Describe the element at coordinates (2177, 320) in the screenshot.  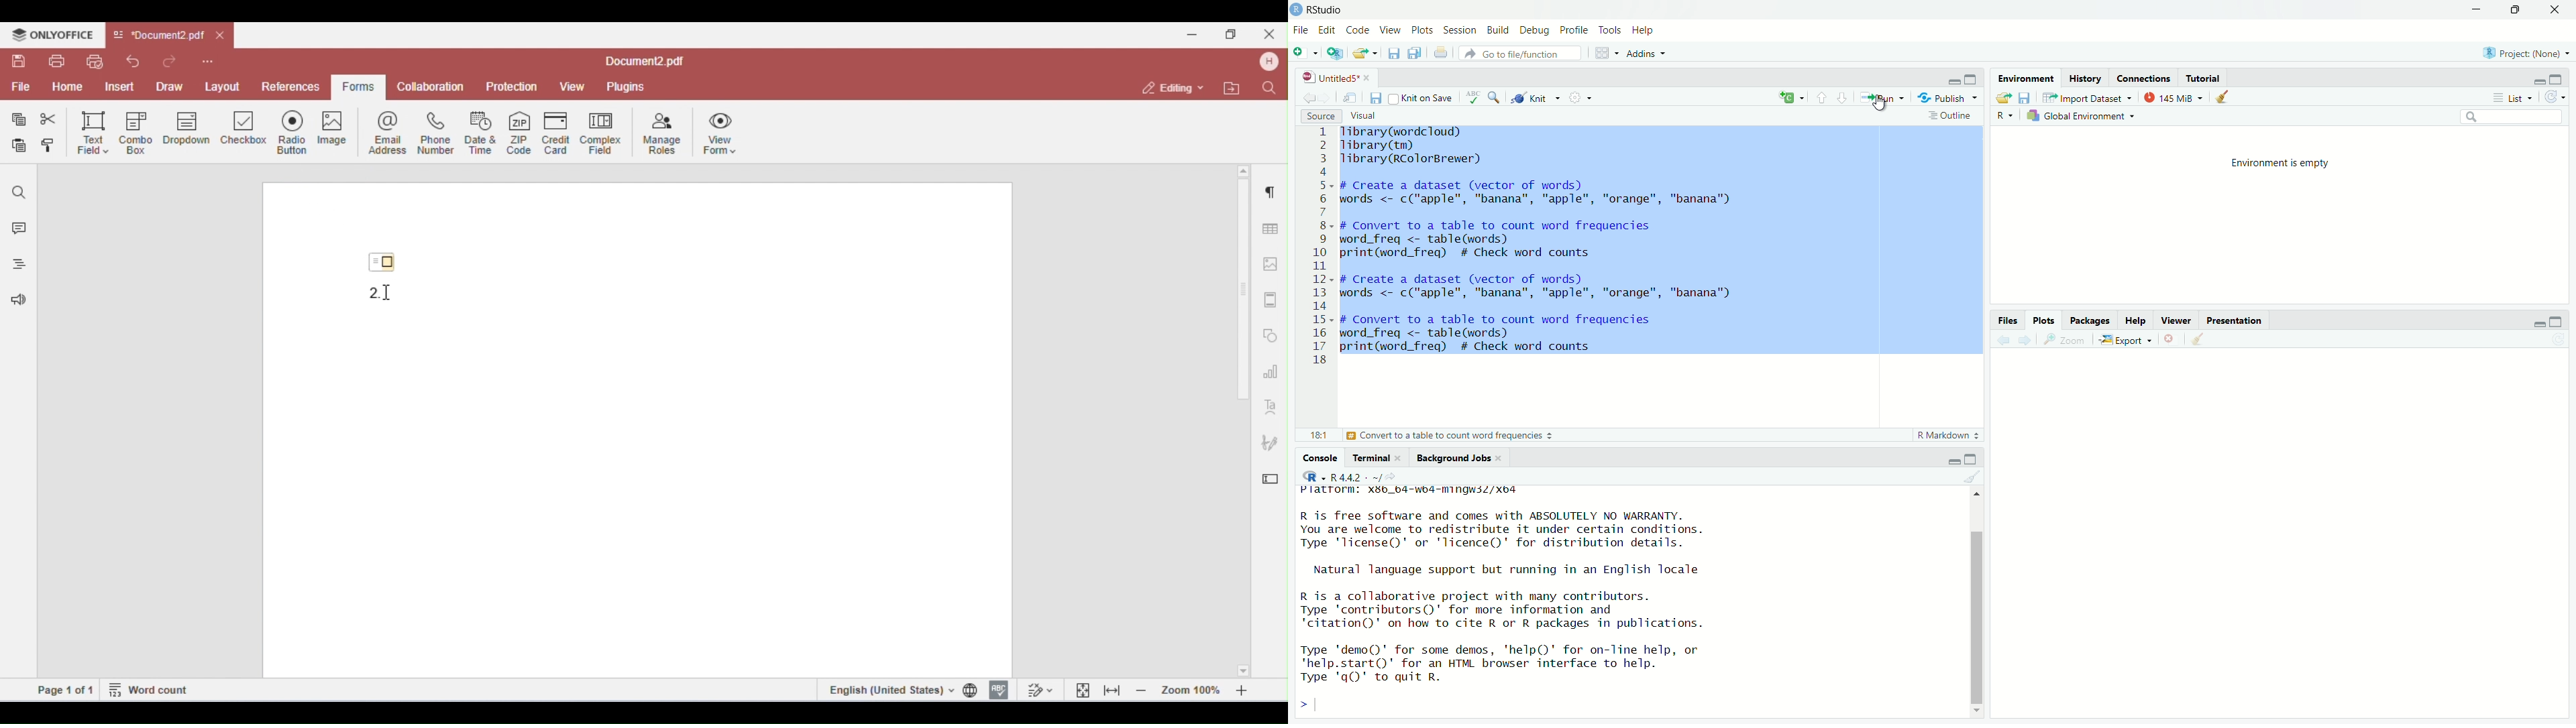
I see `Viewer` at that location.